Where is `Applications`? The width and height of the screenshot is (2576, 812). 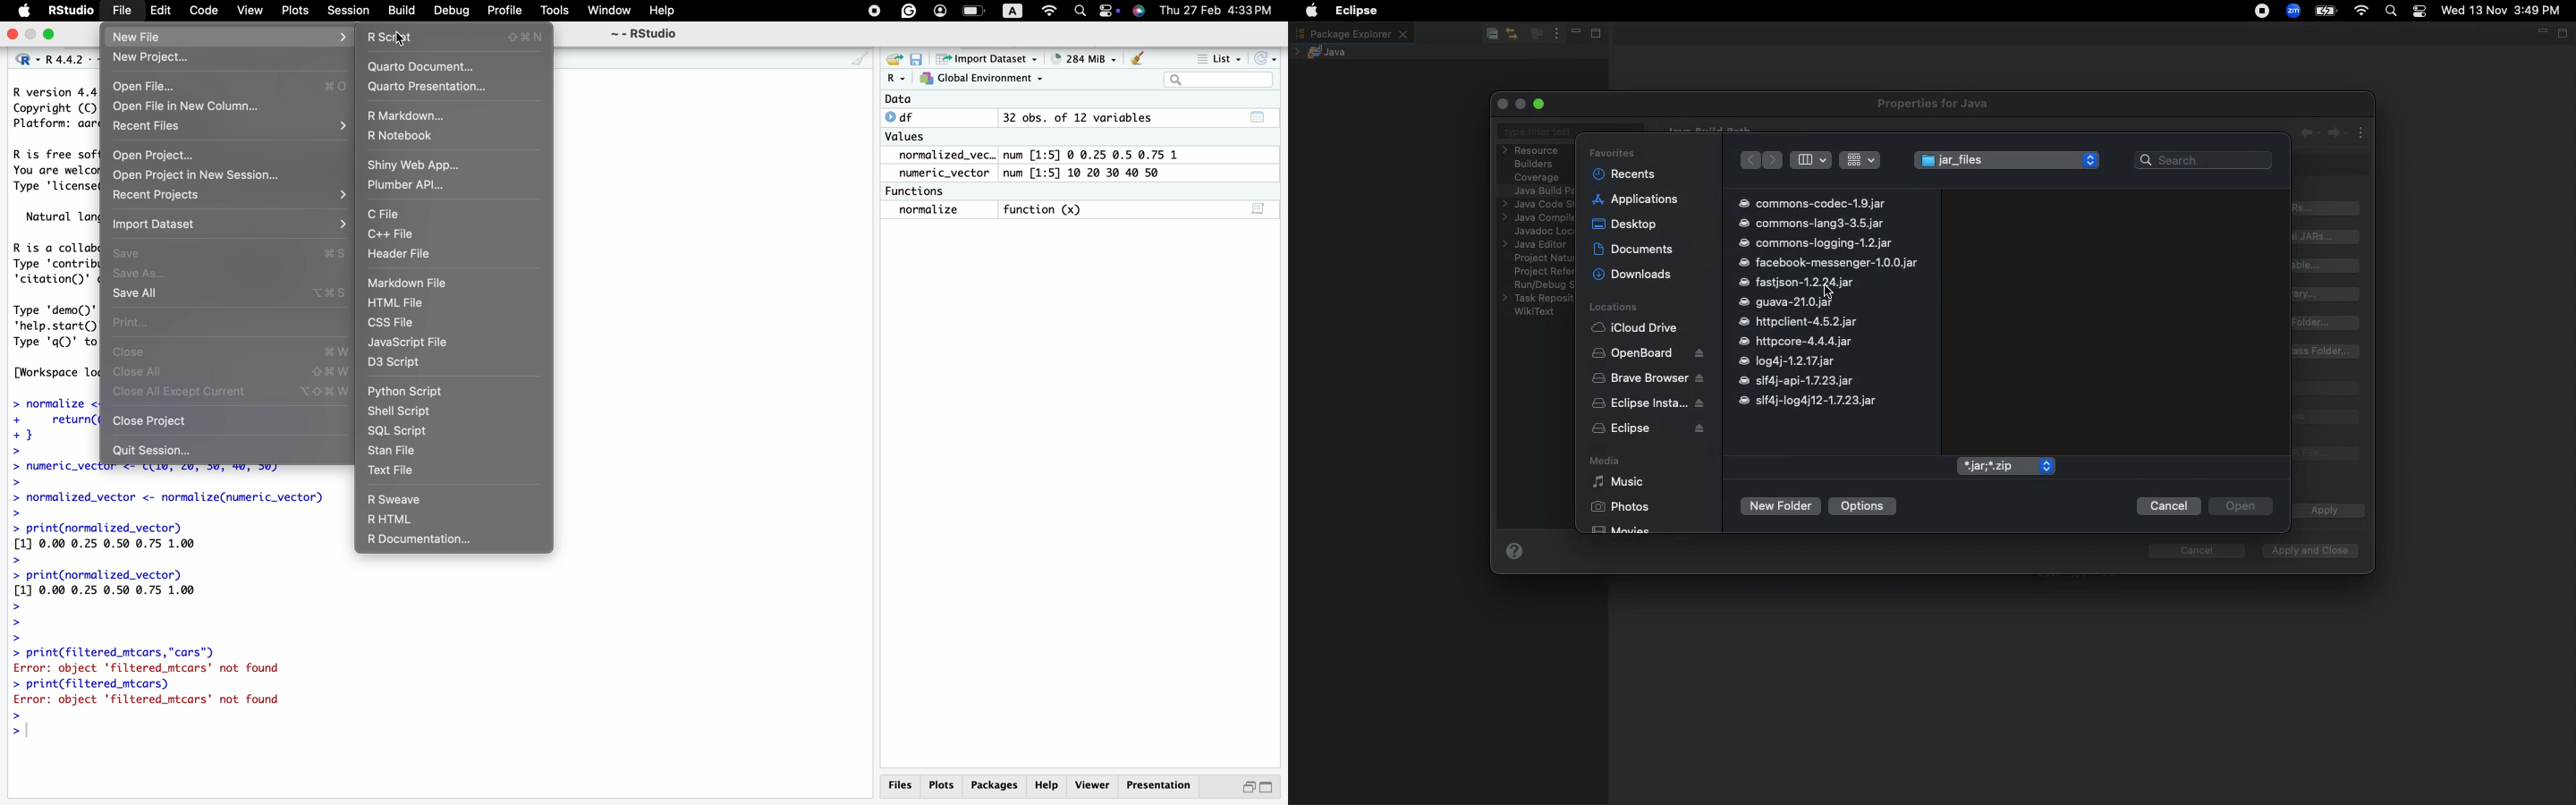
Applications is located at coordinates (1636, 199).